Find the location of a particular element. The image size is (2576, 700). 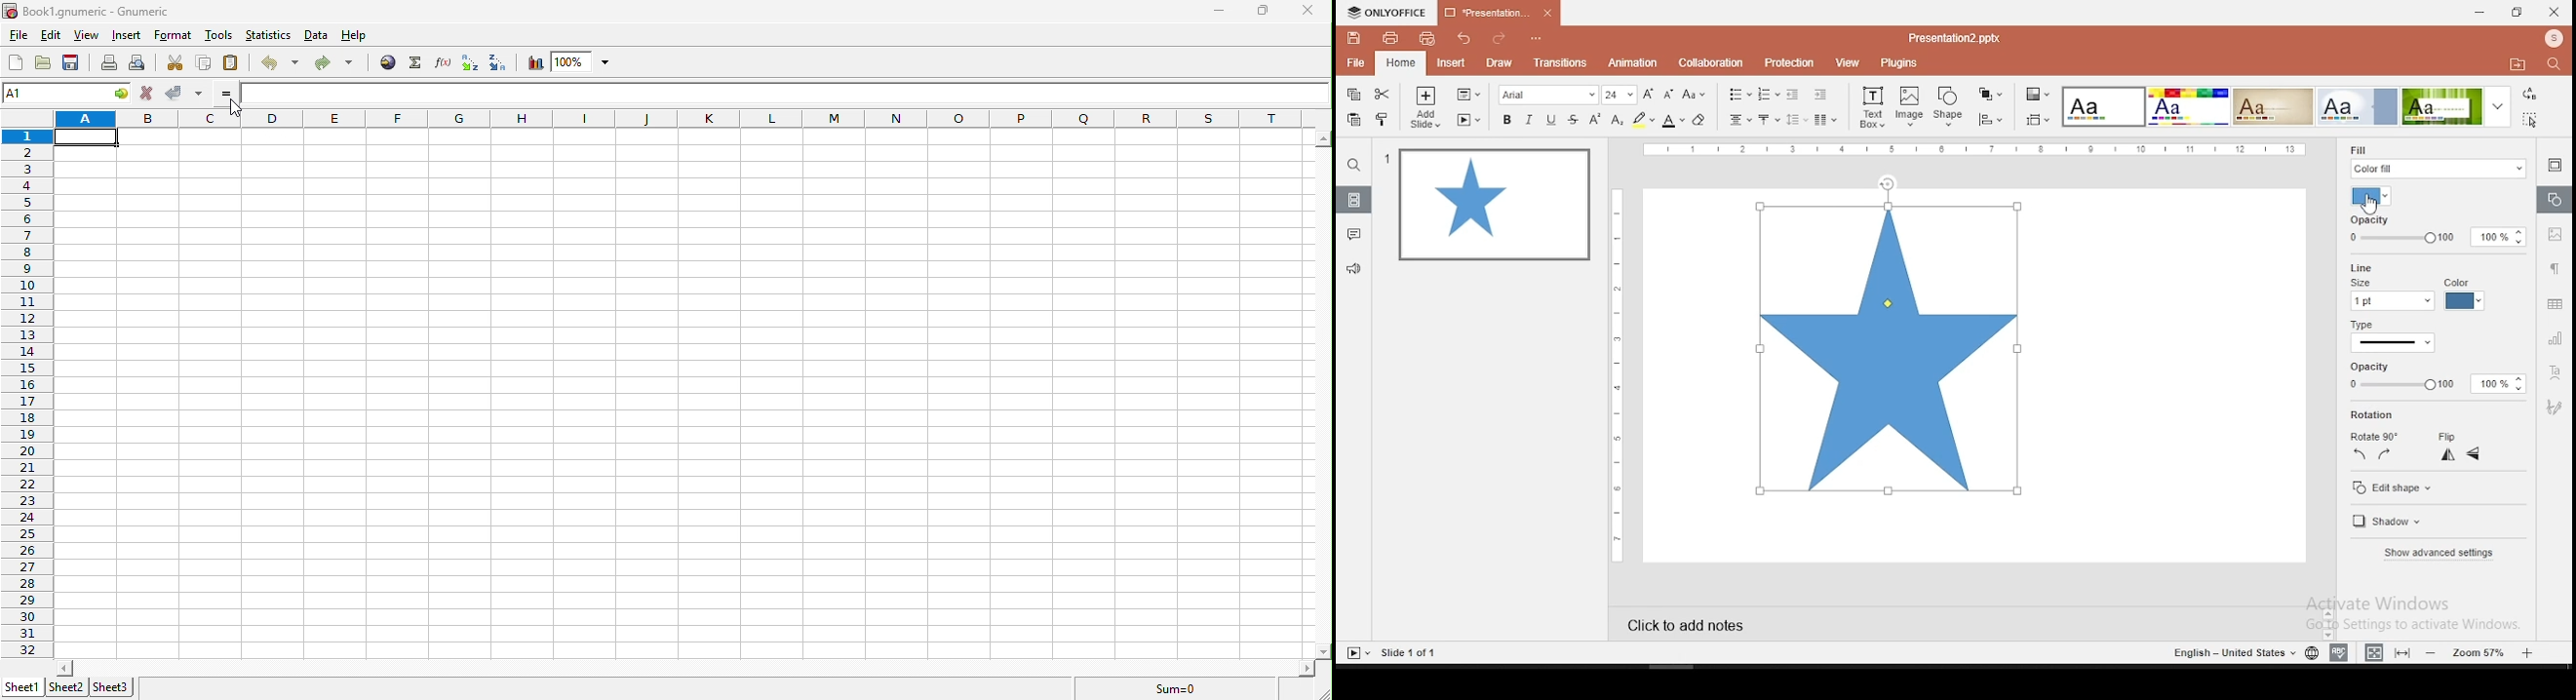

edit is located at coordinates (51, 33).